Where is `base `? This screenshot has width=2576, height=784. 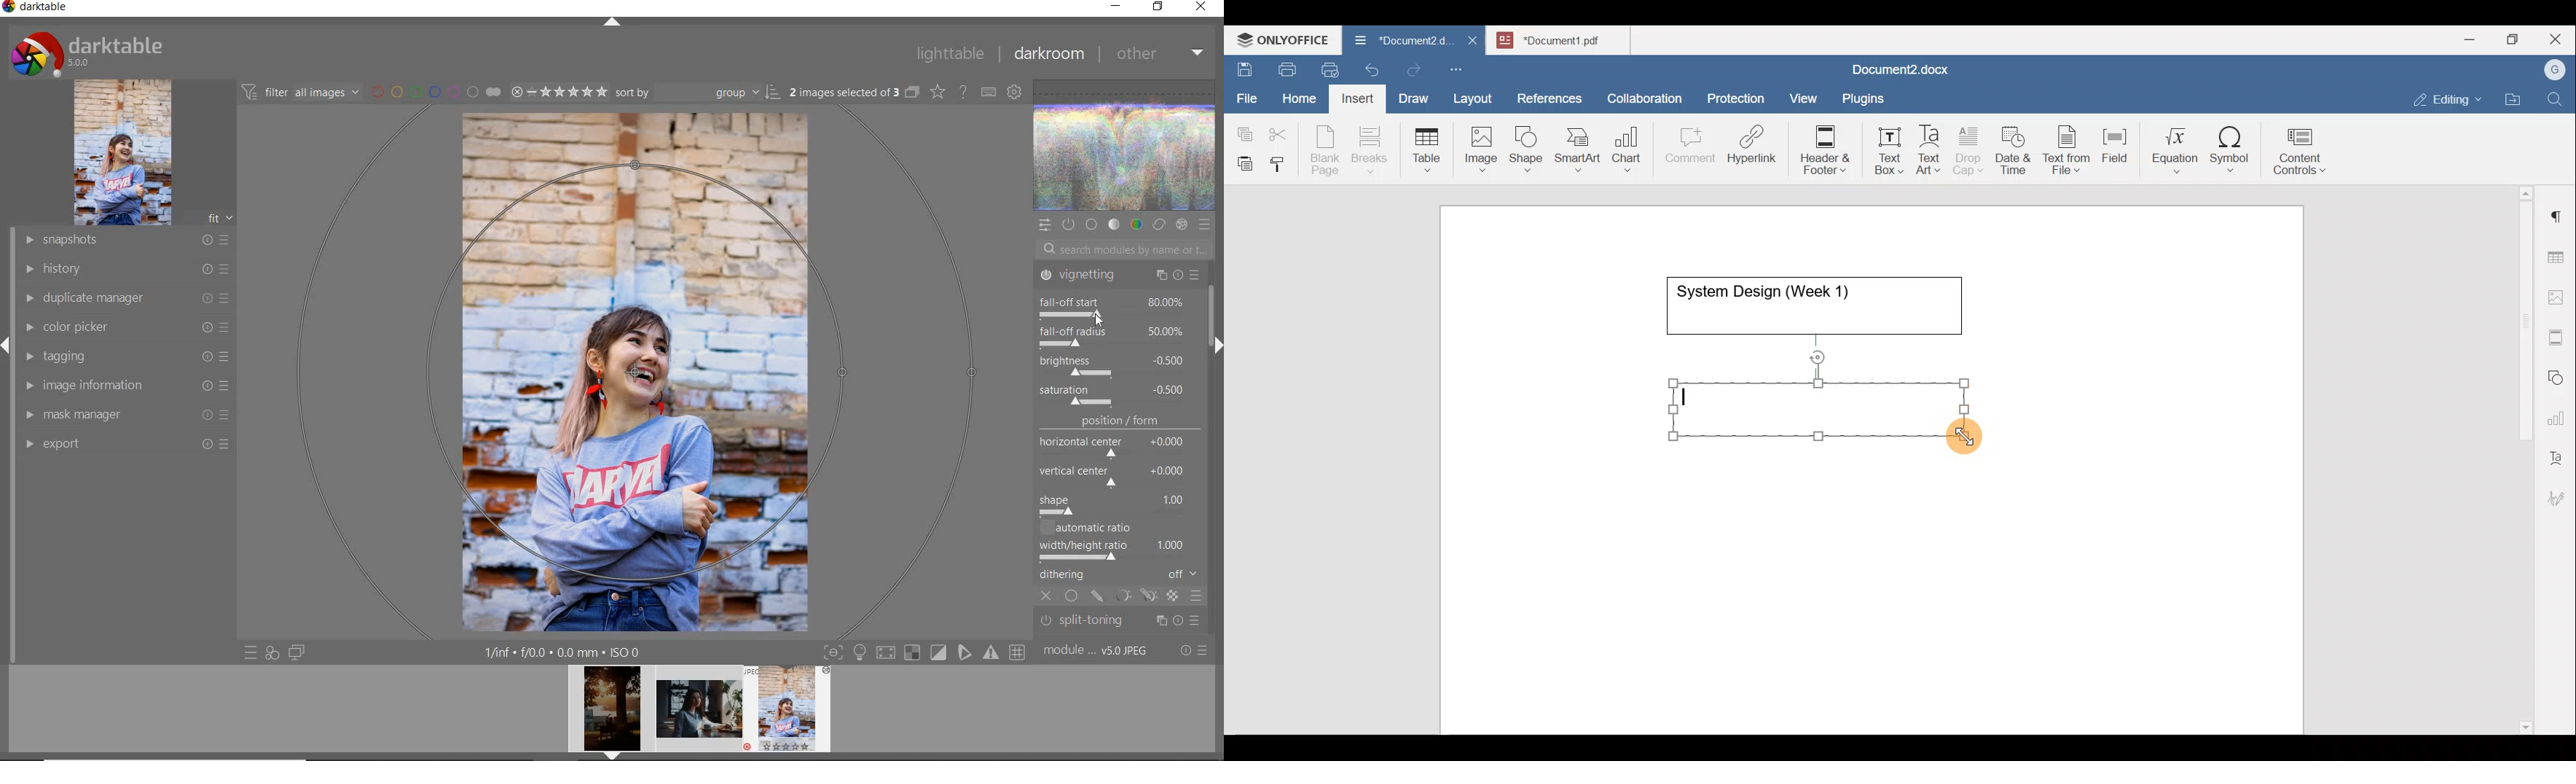
base  is located at coordinates (1093, 225).